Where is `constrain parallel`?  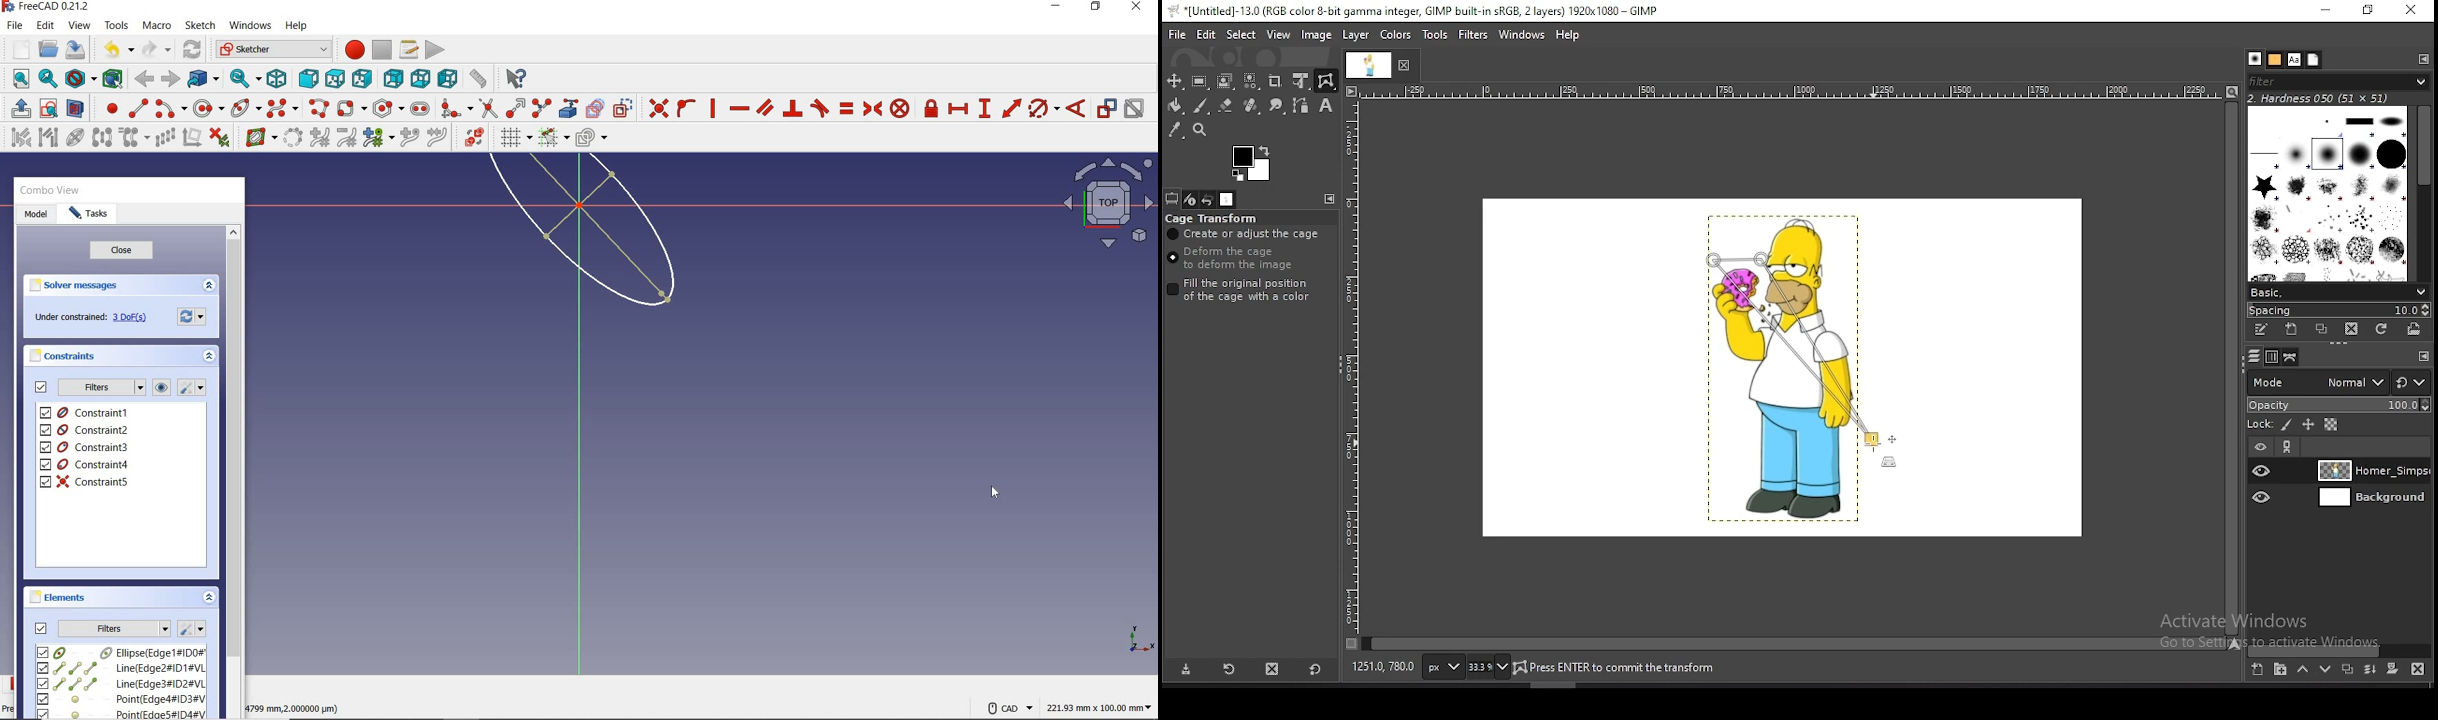 constrain parallel is located at coordinates (764, 107).